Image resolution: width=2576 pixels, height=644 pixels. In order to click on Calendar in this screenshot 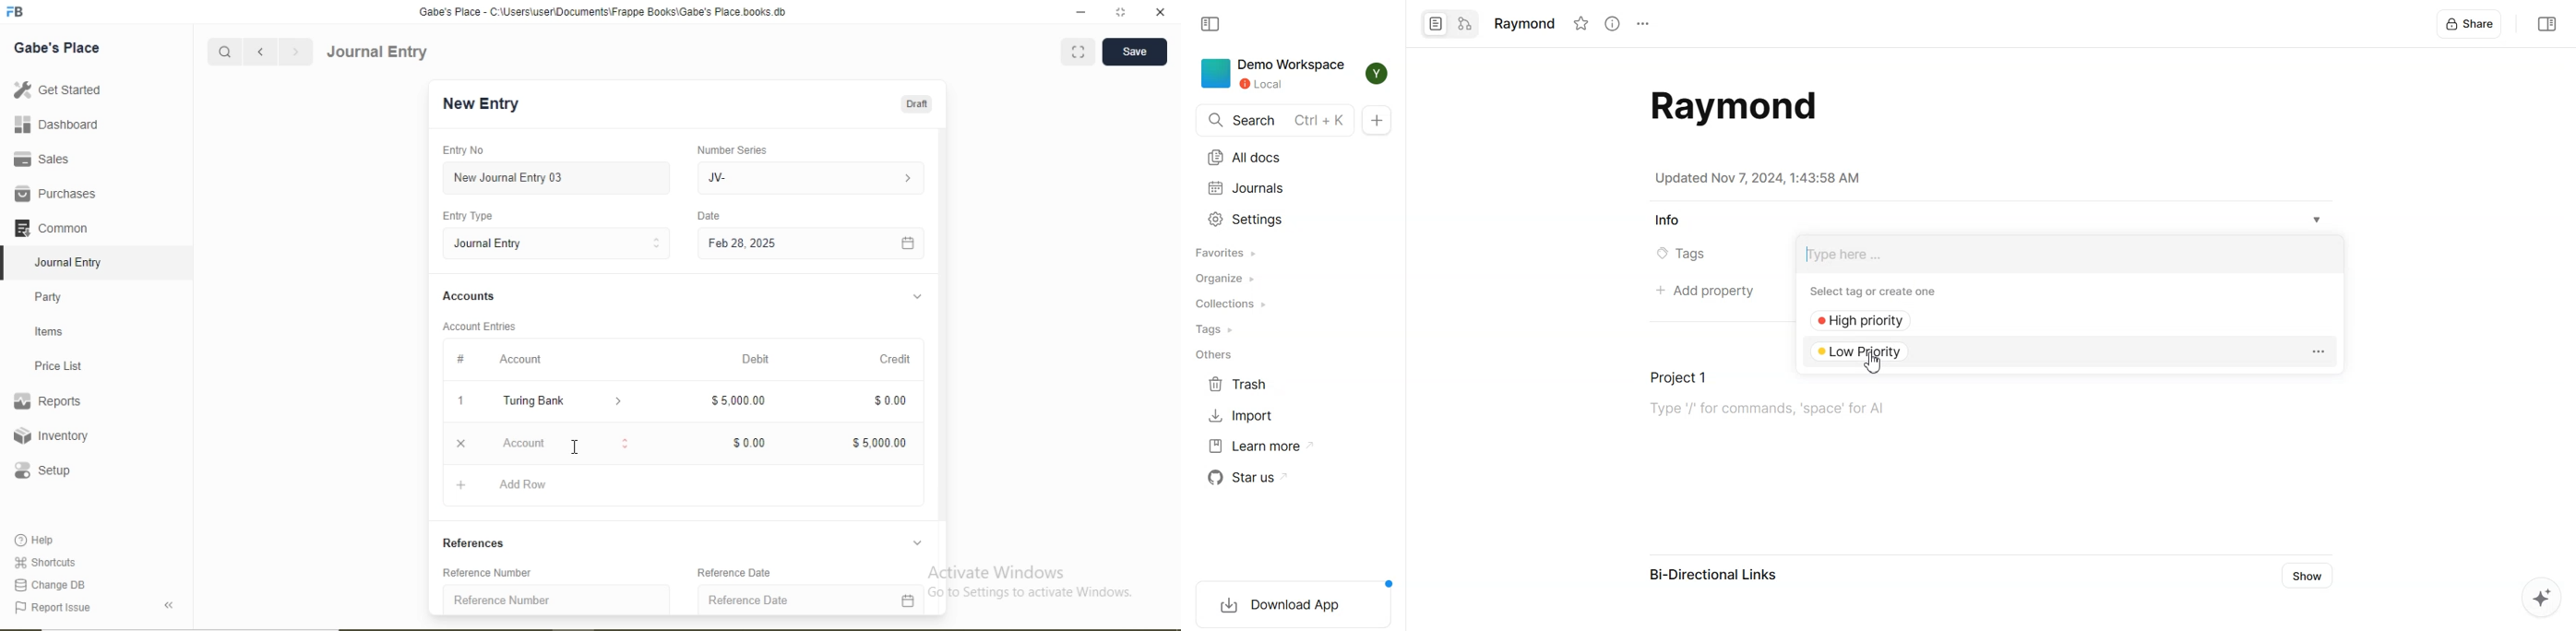, I will do `click(907, 601)`.